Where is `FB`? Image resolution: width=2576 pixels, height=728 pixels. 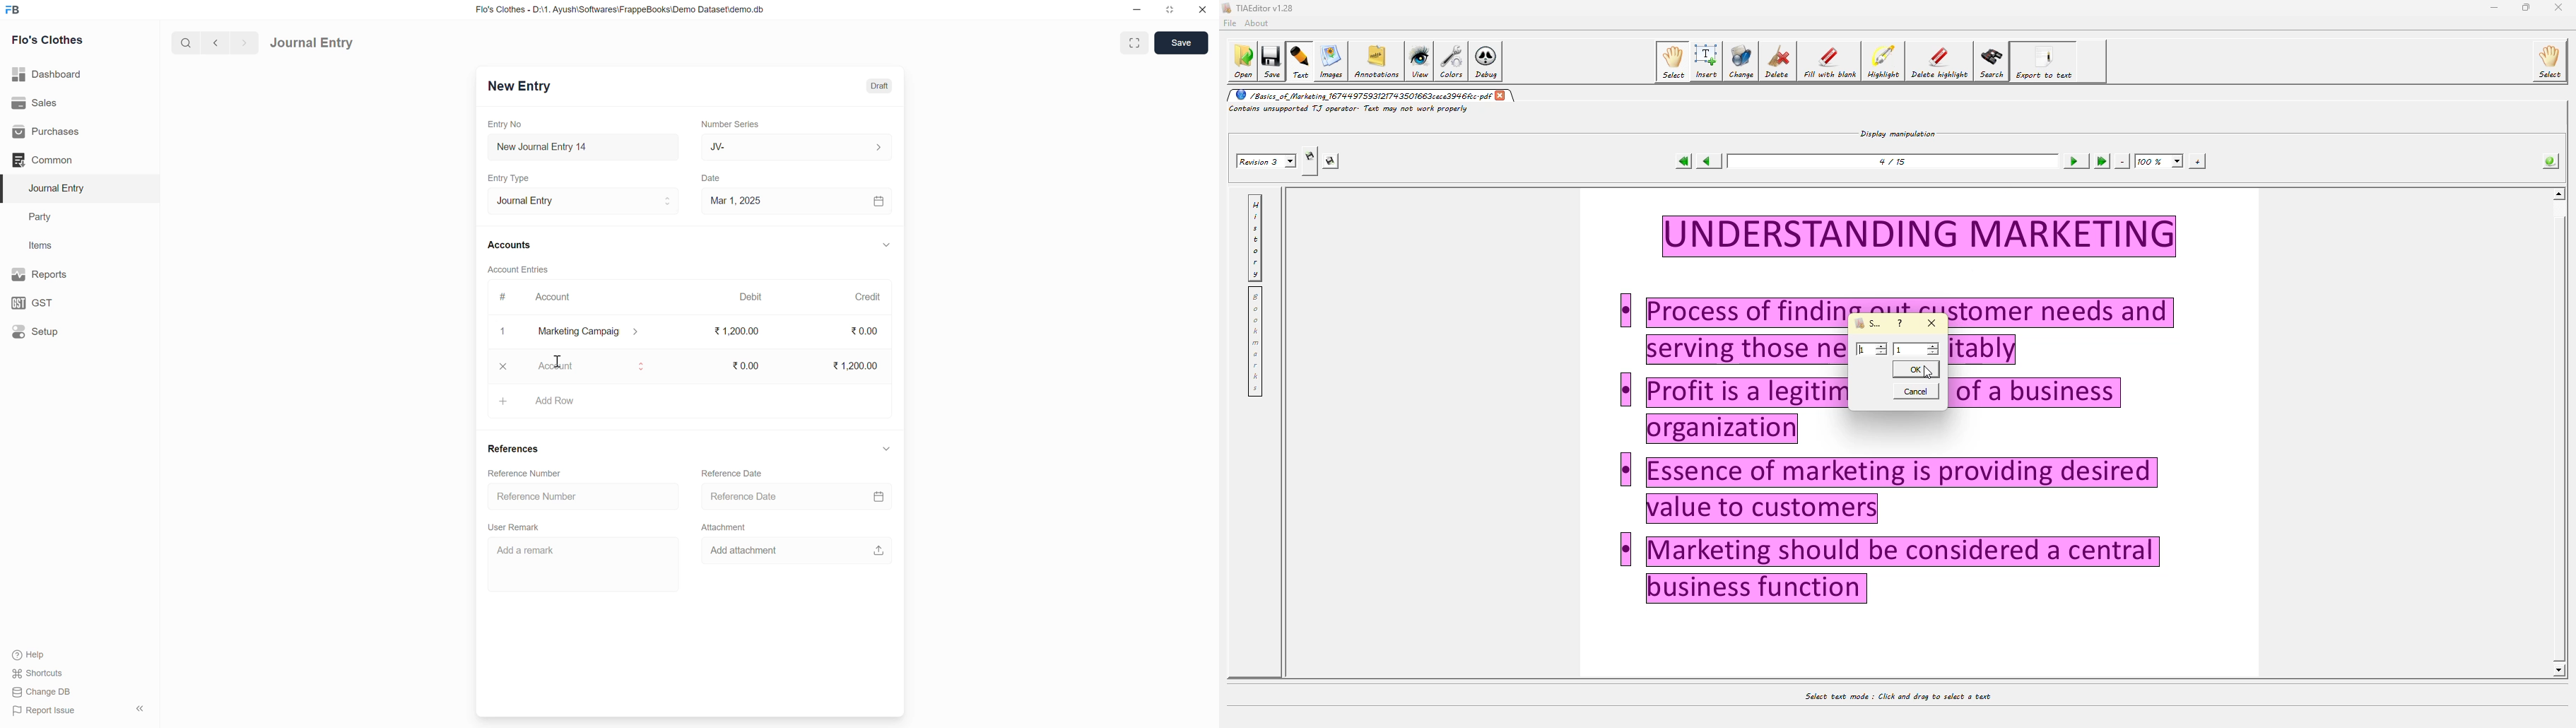
FB is located at coordinates (13, 10).